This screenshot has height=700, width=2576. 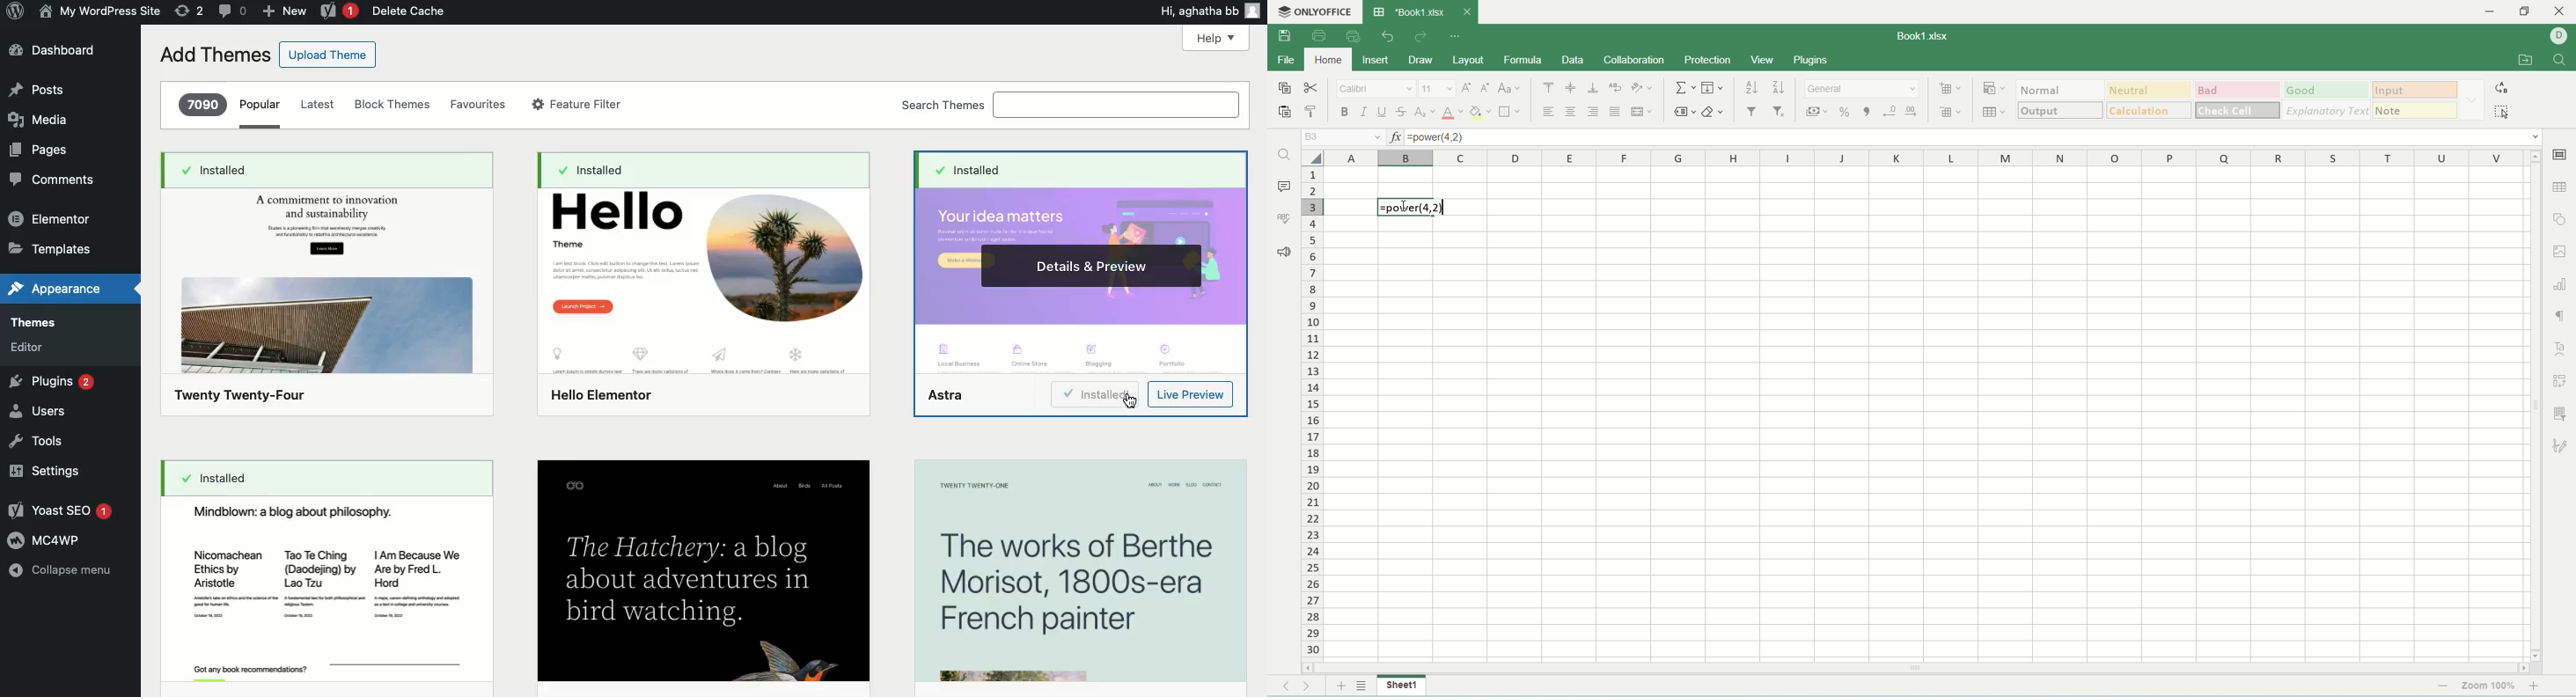 I want to click on normal, so click(x=2063, y=89).